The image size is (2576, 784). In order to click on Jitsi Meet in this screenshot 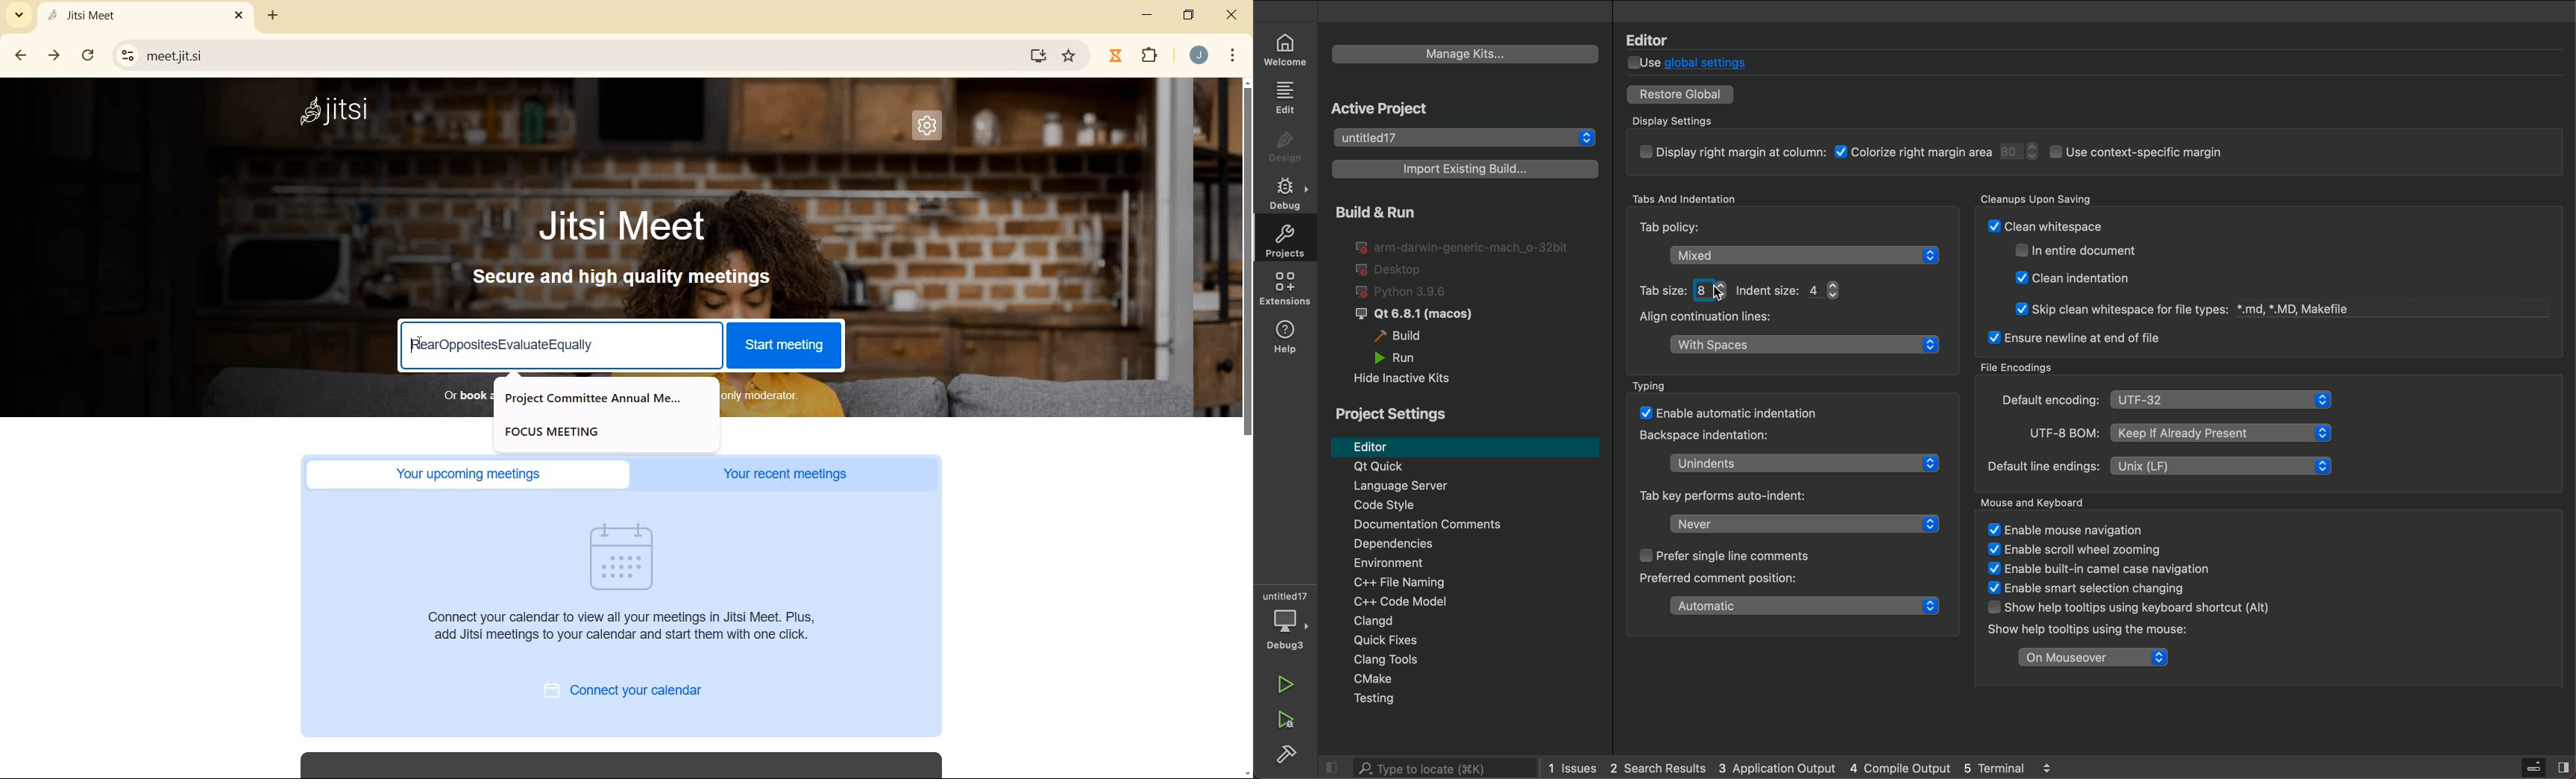, I will do `click(144, 16)`.